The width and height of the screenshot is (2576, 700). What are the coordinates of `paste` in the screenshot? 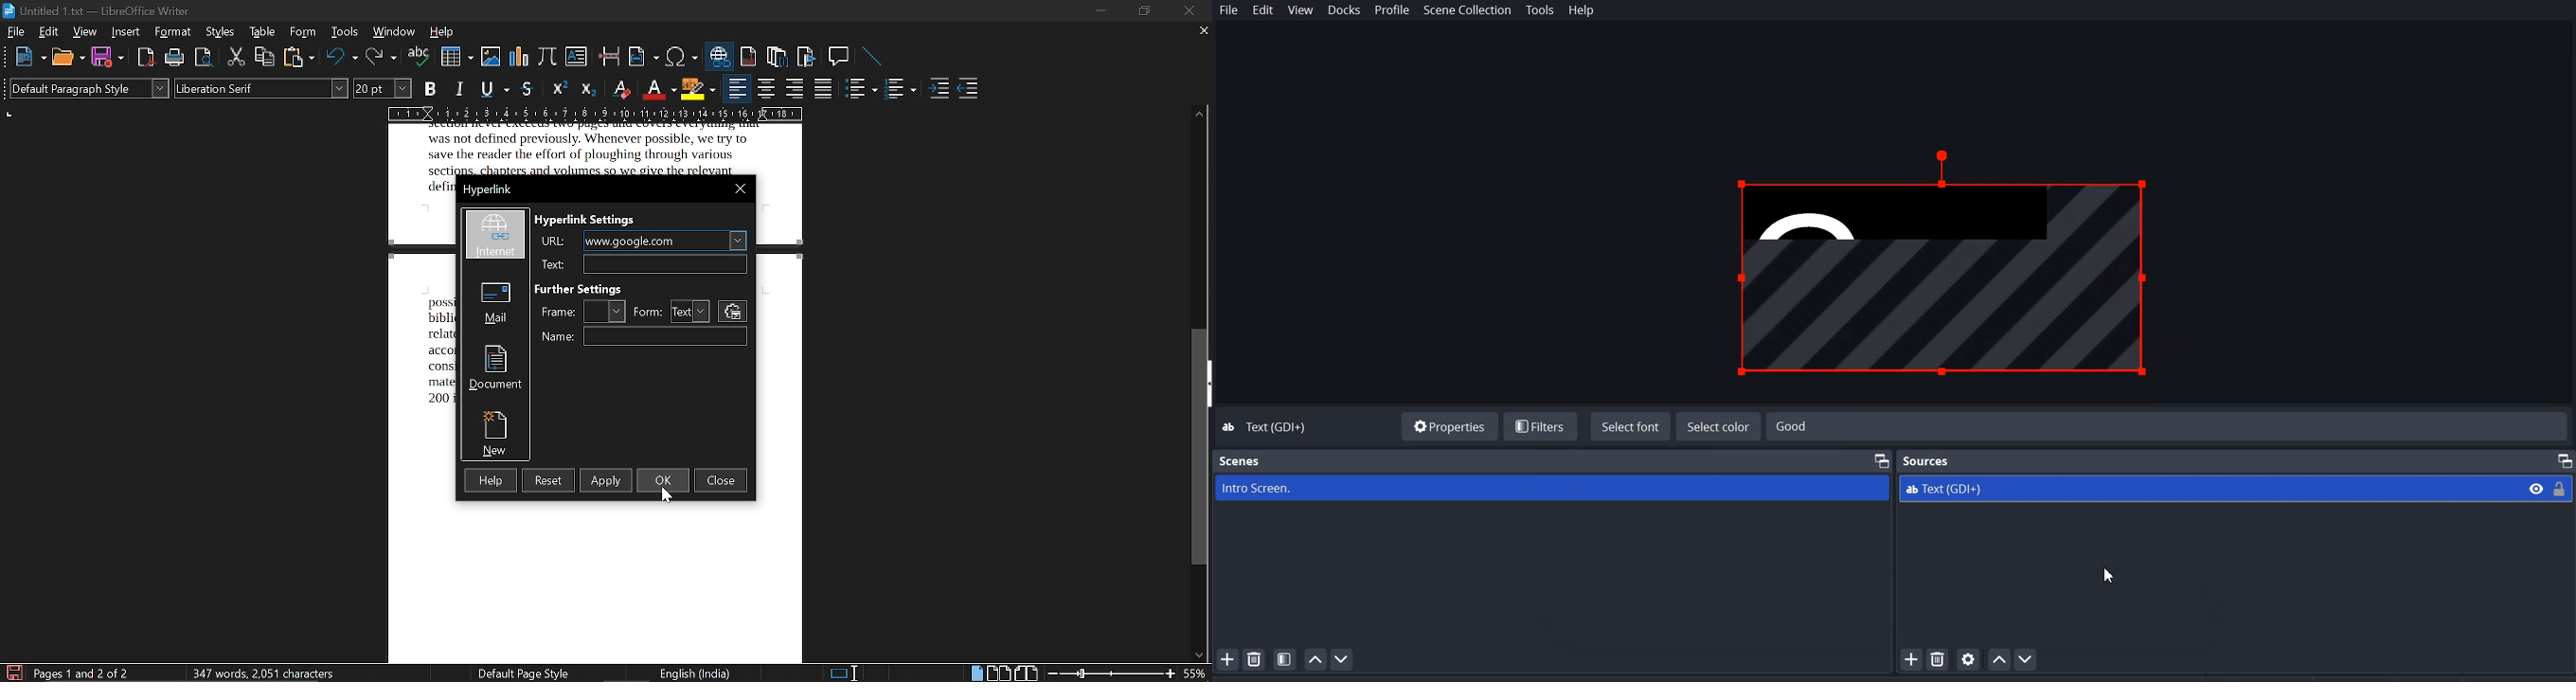 It's located at (298, 58).